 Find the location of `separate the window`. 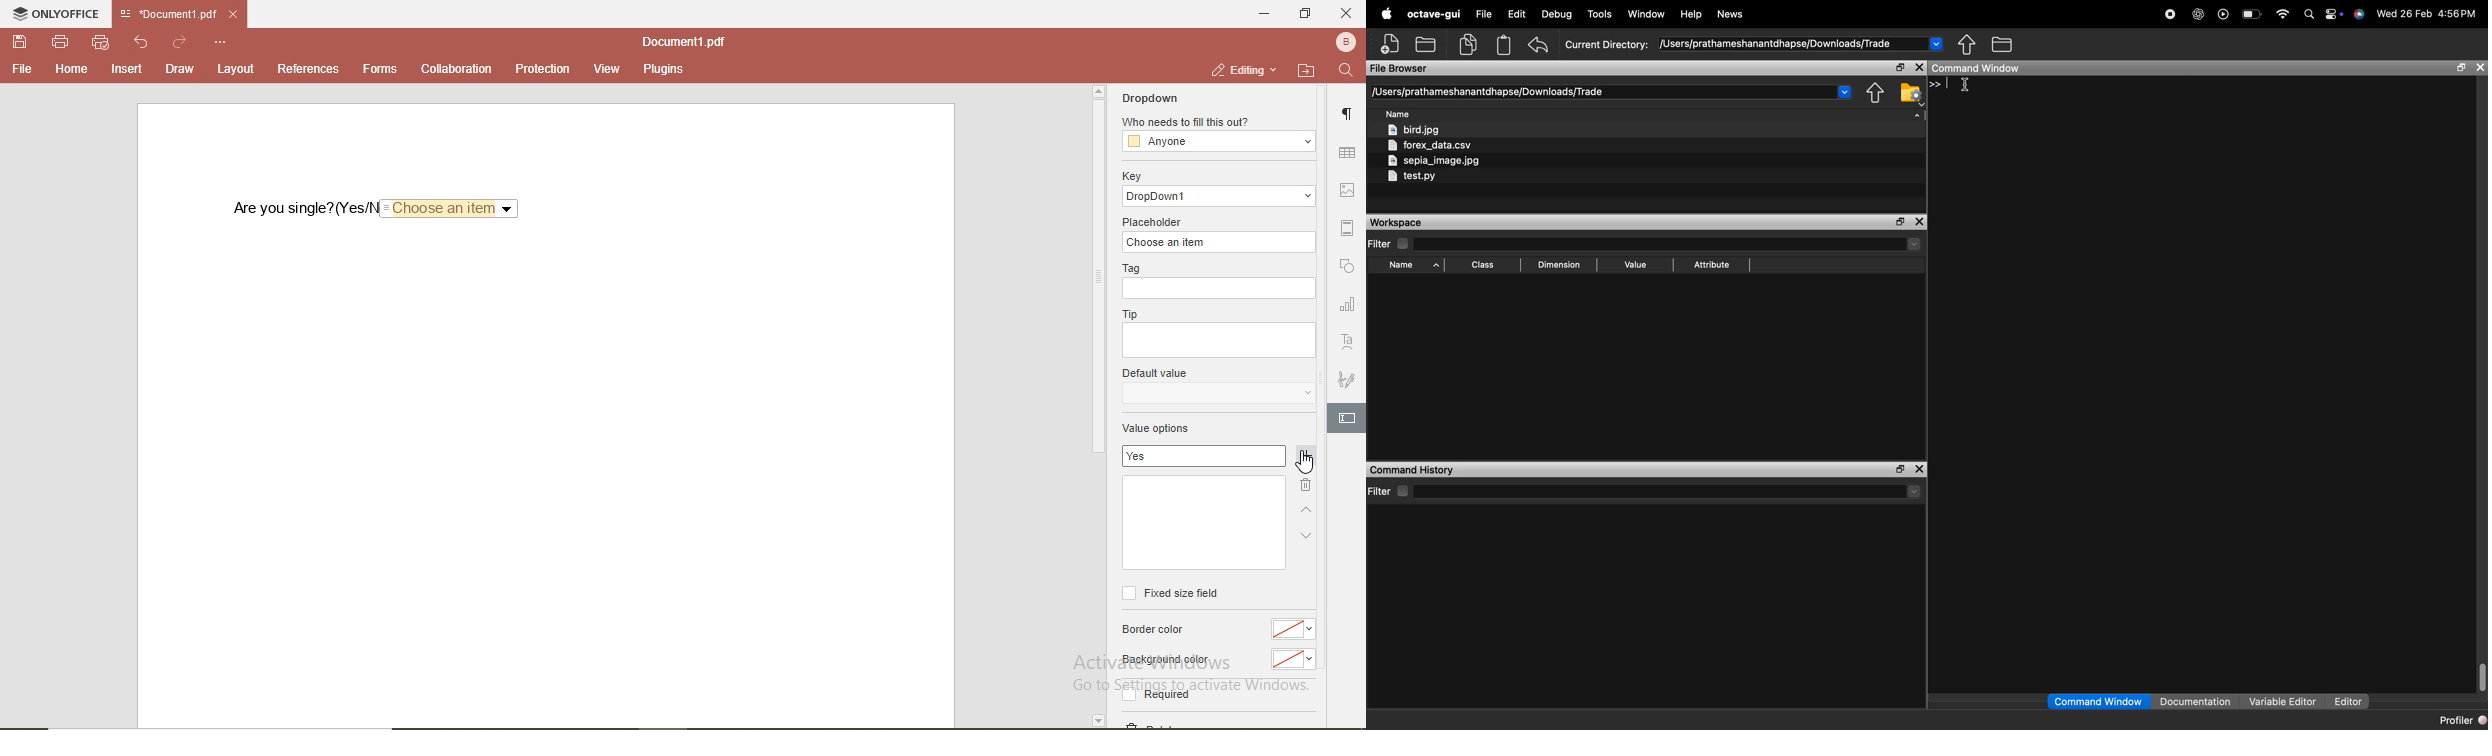

separate the window is located at coordinates (1902, 470).